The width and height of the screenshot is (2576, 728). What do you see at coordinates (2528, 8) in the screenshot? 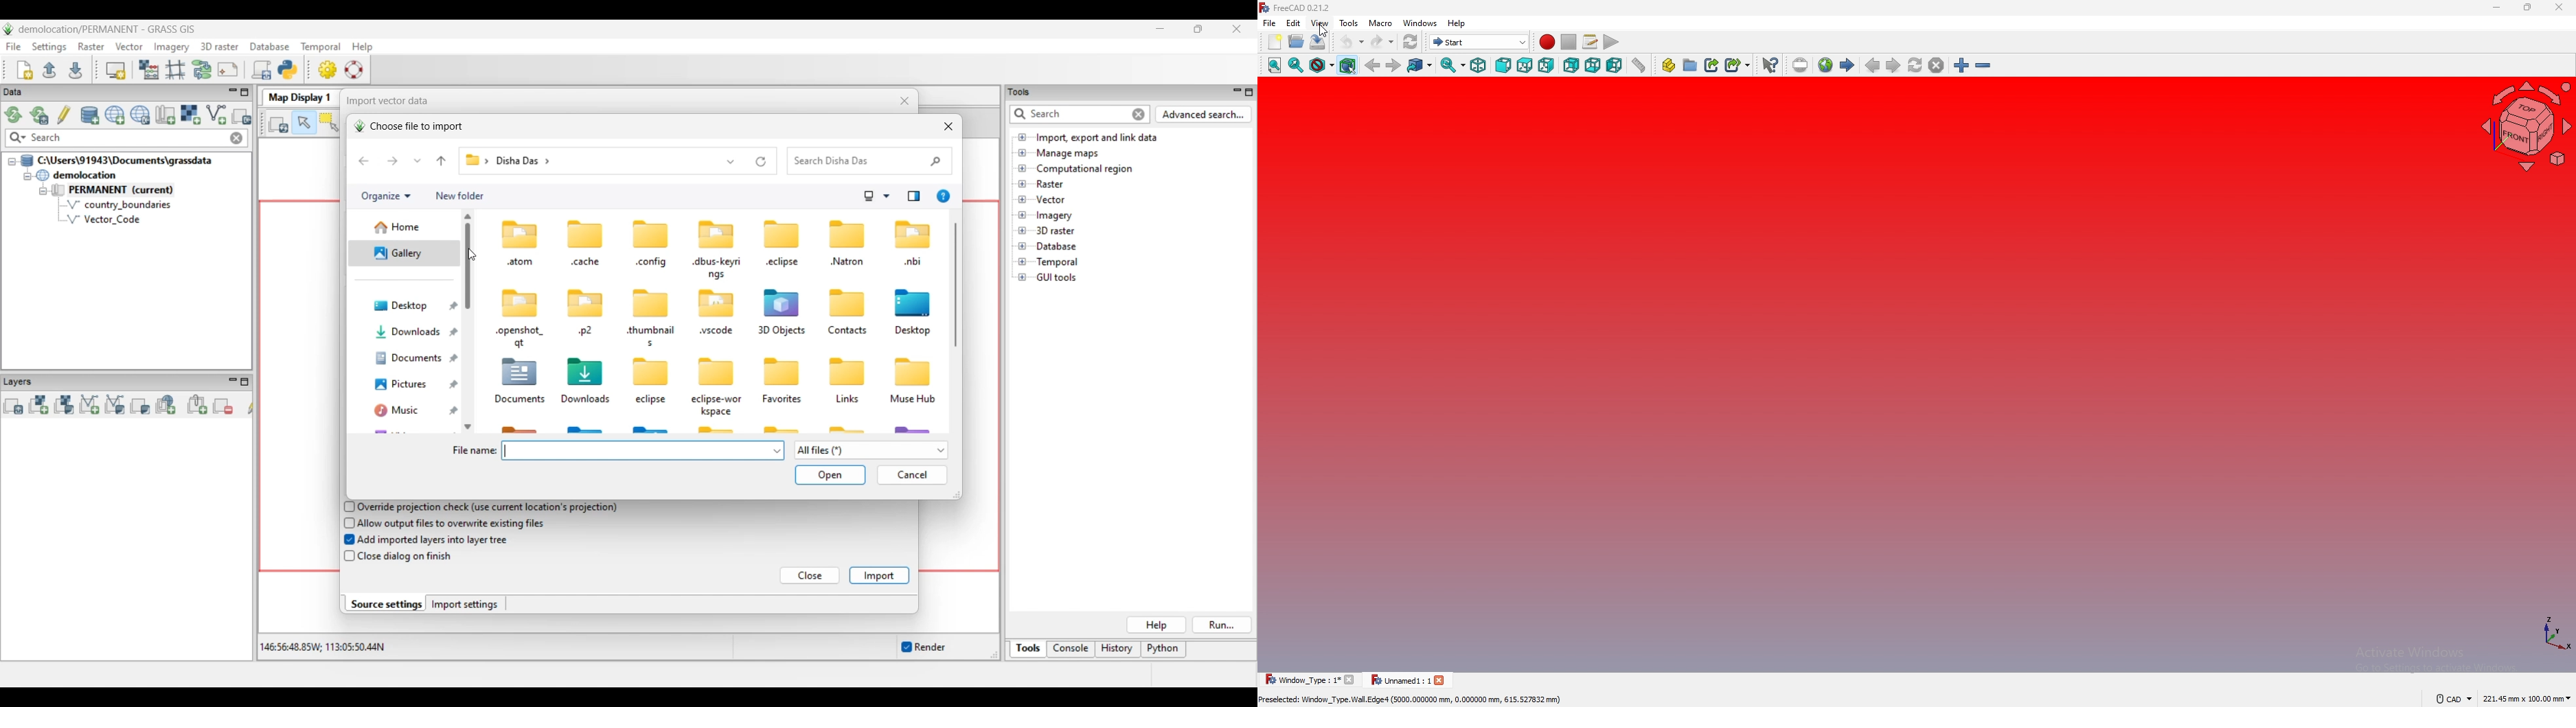
I see `resize` at bounding box center [2528, 8].